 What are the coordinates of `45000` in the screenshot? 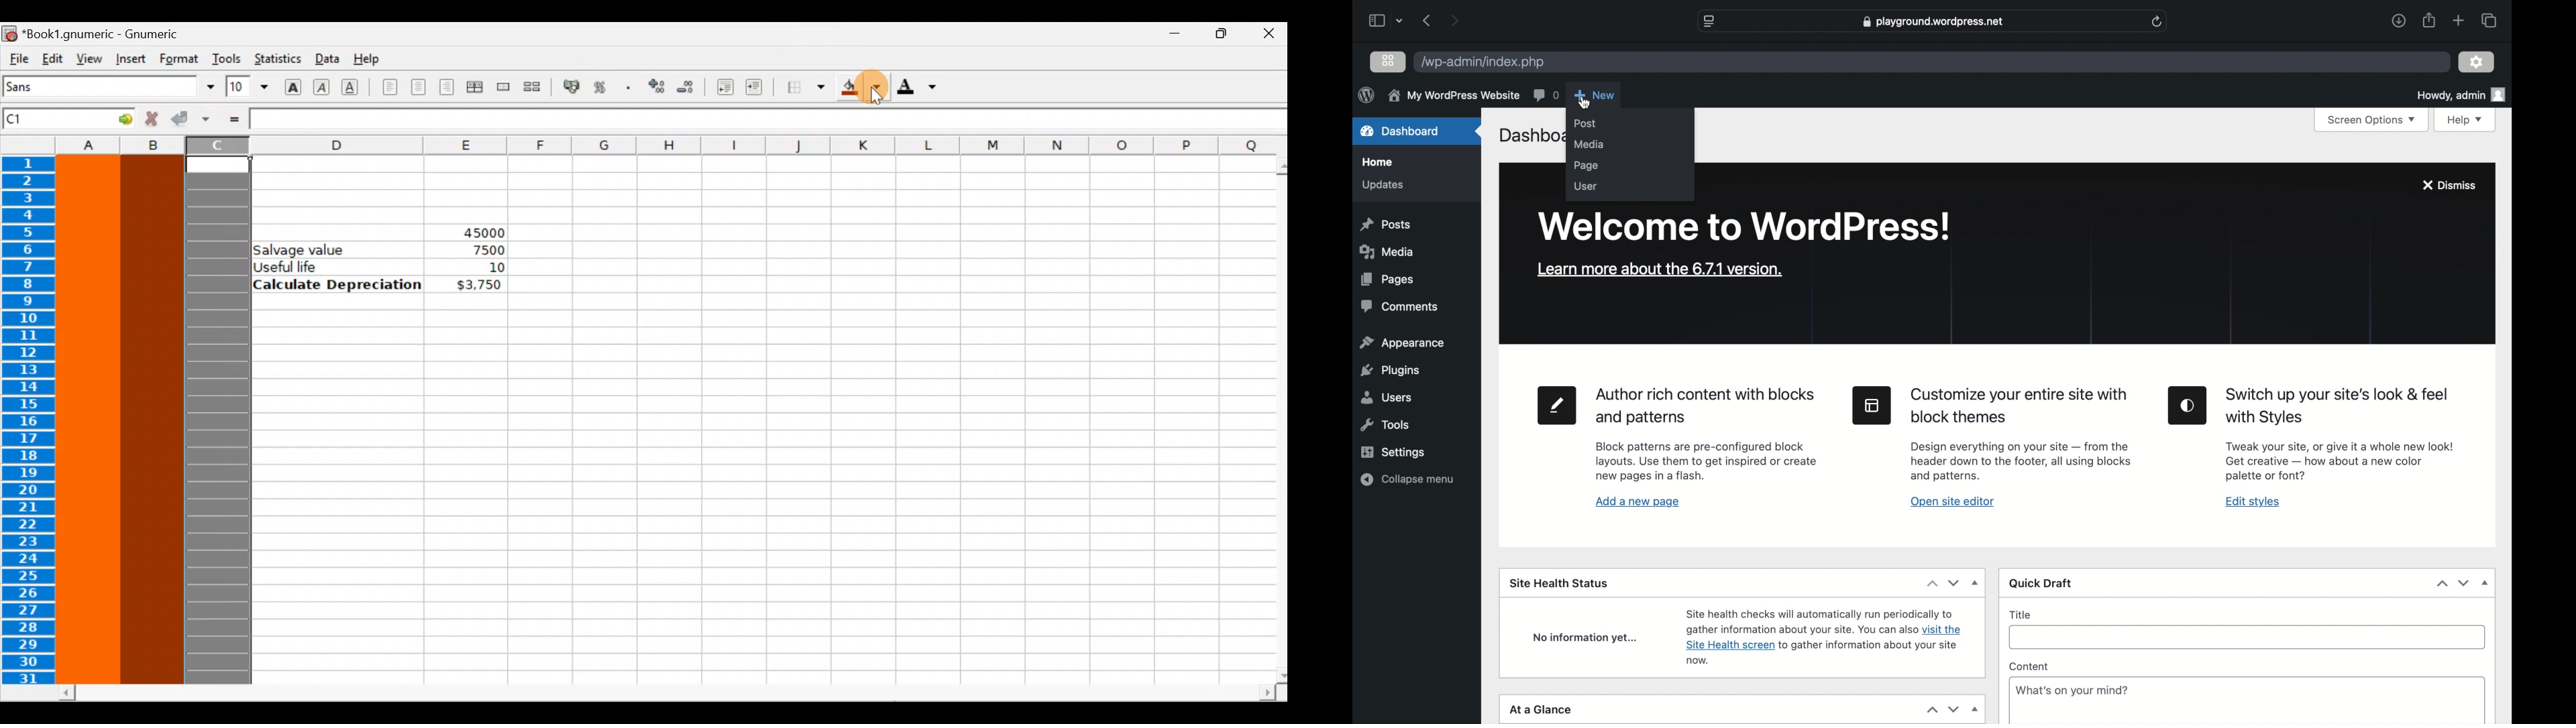 It's located at (472, 230).